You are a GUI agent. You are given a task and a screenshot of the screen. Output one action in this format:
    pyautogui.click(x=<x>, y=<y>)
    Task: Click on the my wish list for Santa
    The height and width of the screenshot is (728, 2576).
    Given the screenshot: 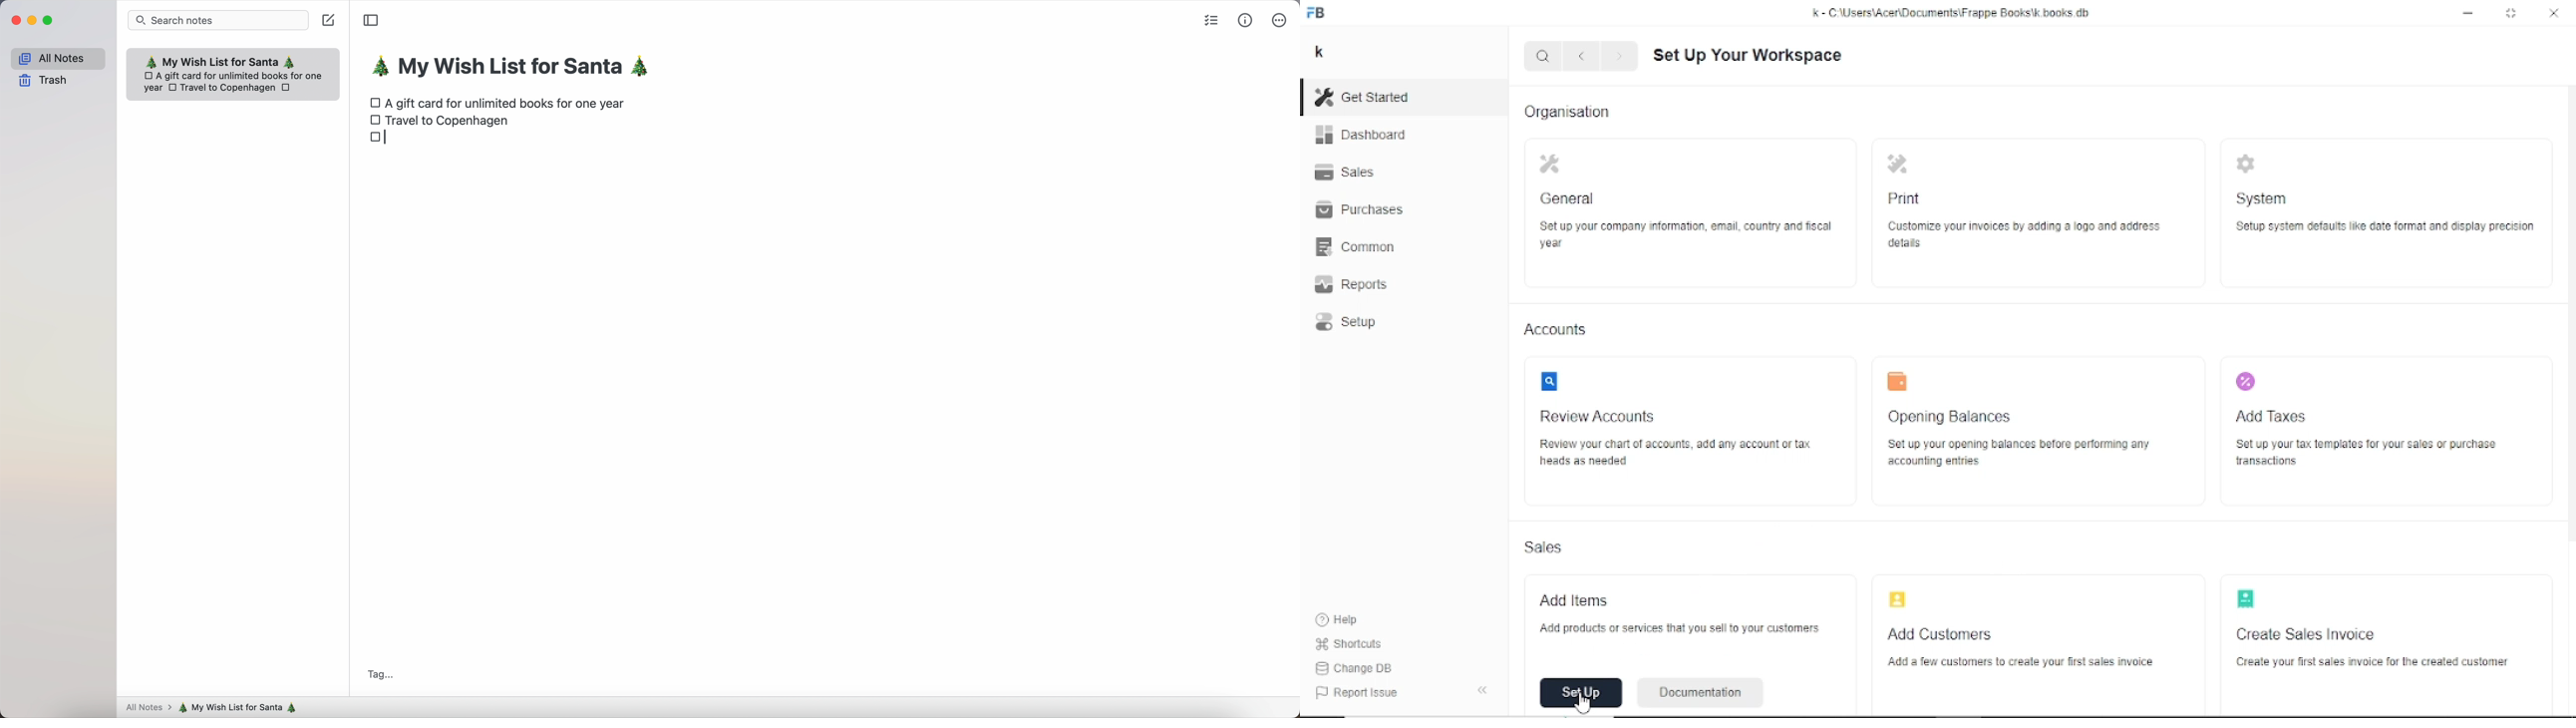 What is the action you would take?
    pyautogui.click(x=516, y=68)
    